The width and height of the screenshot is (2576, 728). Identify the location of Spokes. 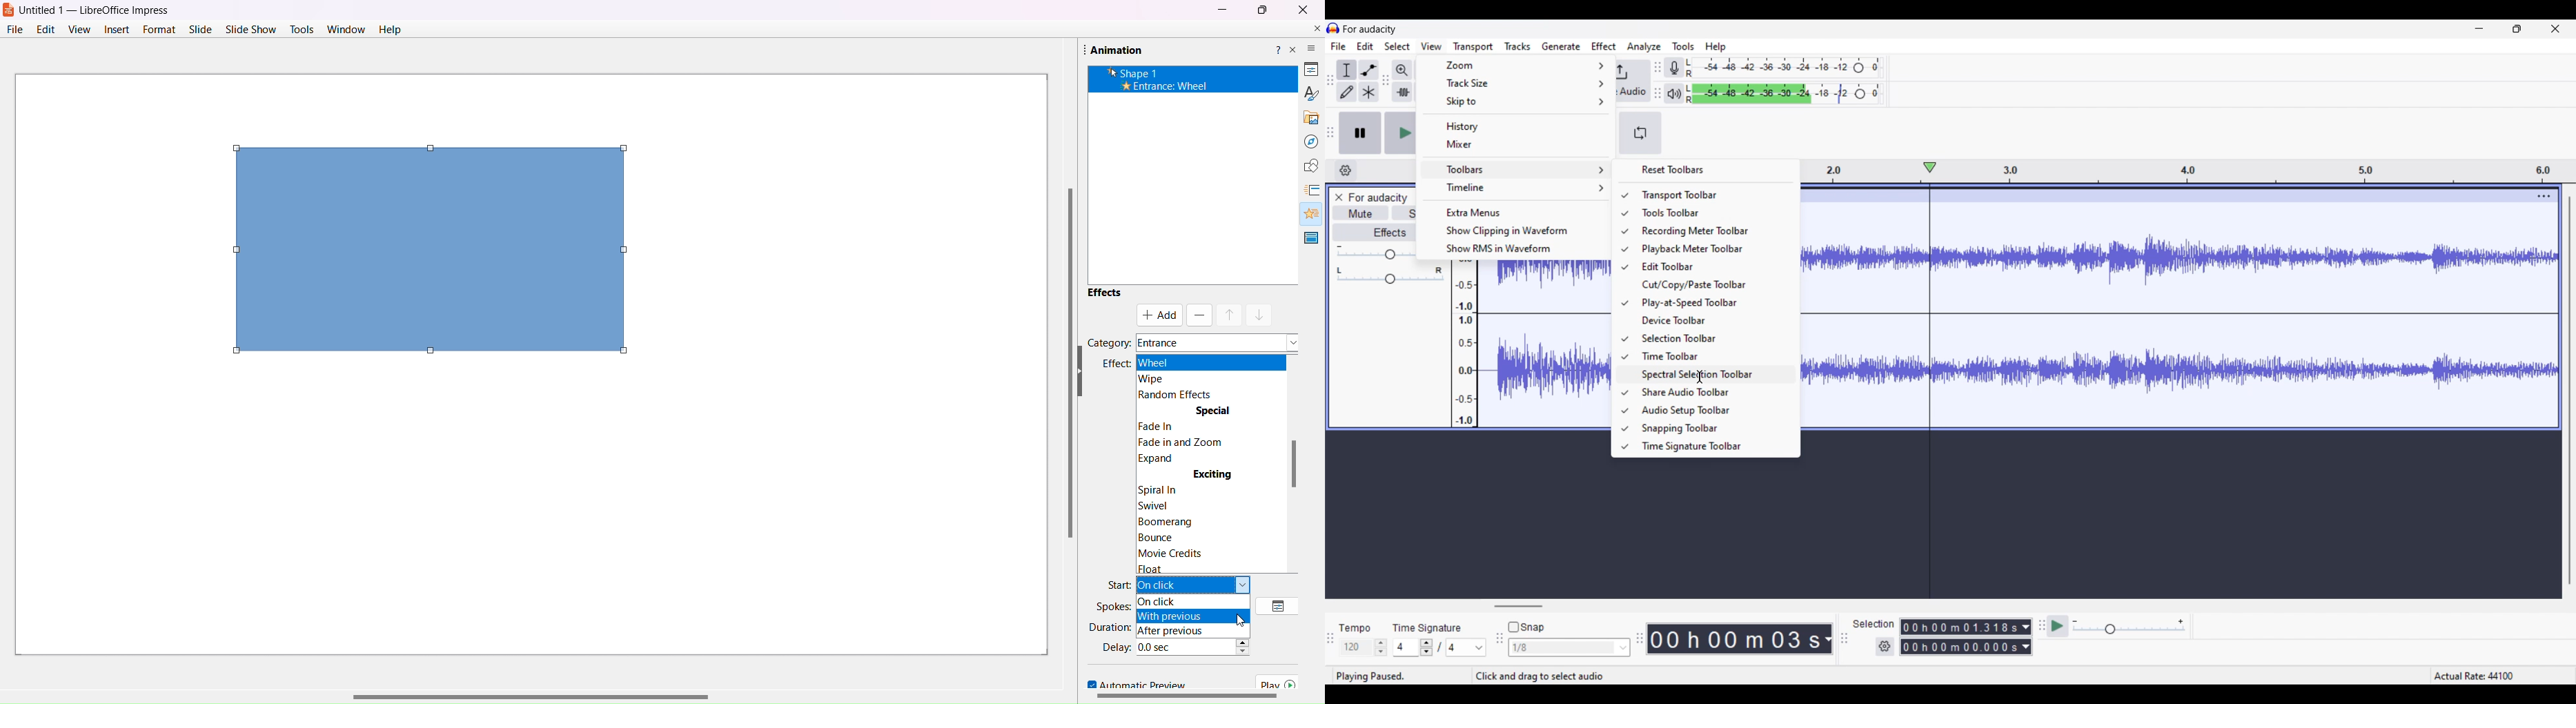
(1114, 606).